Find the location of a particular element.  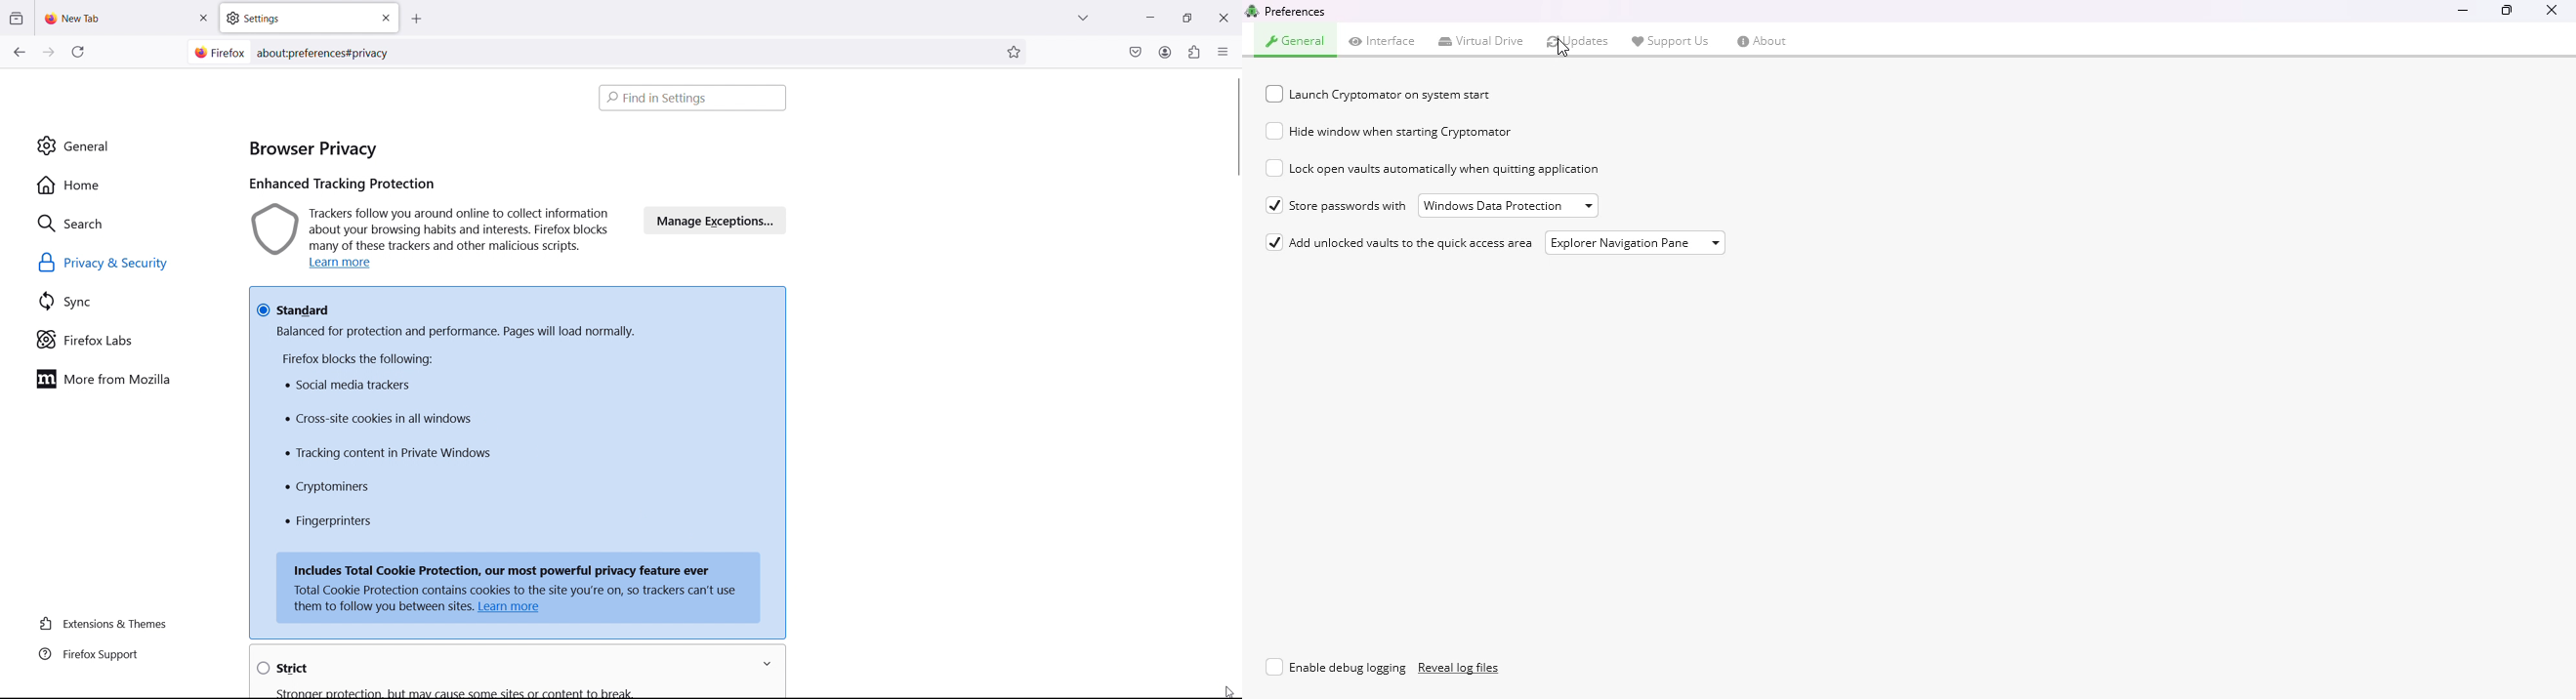

open new tab is located at coordinates (429, 19).